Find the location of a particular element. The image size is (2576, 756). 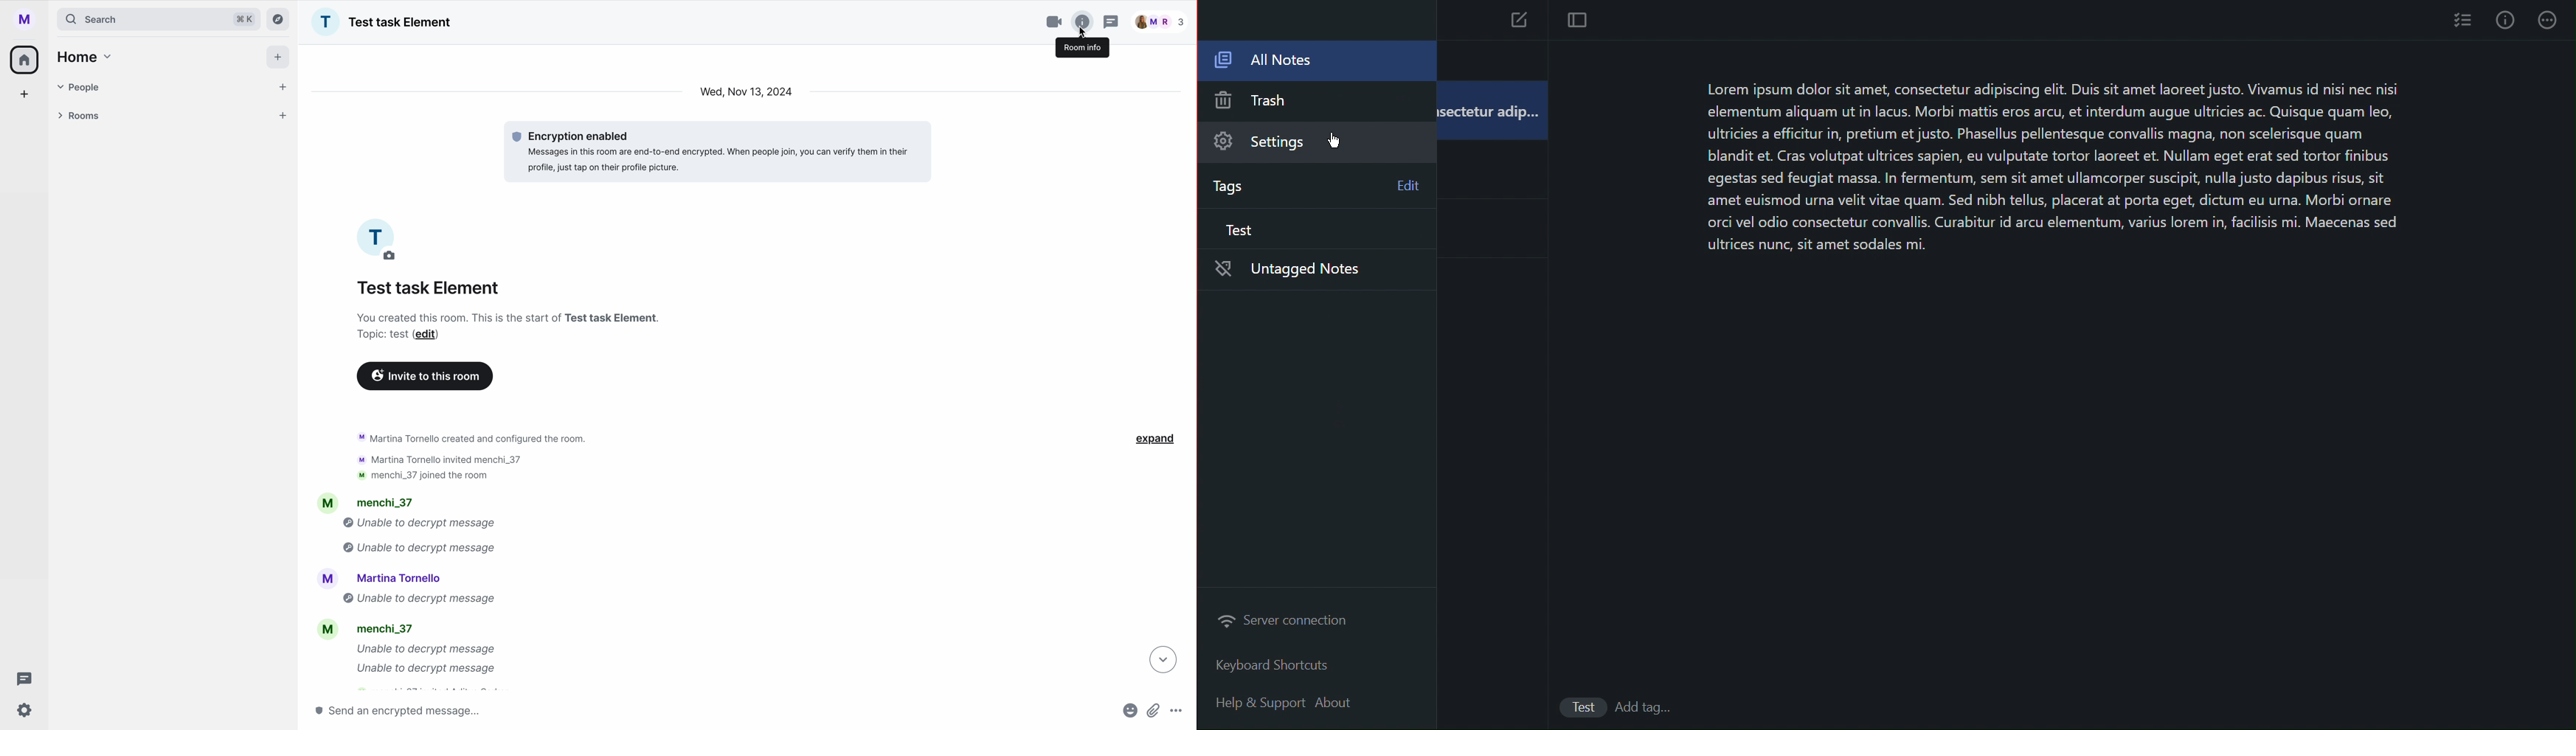

click on room info is located at coordinates (1083, 24).